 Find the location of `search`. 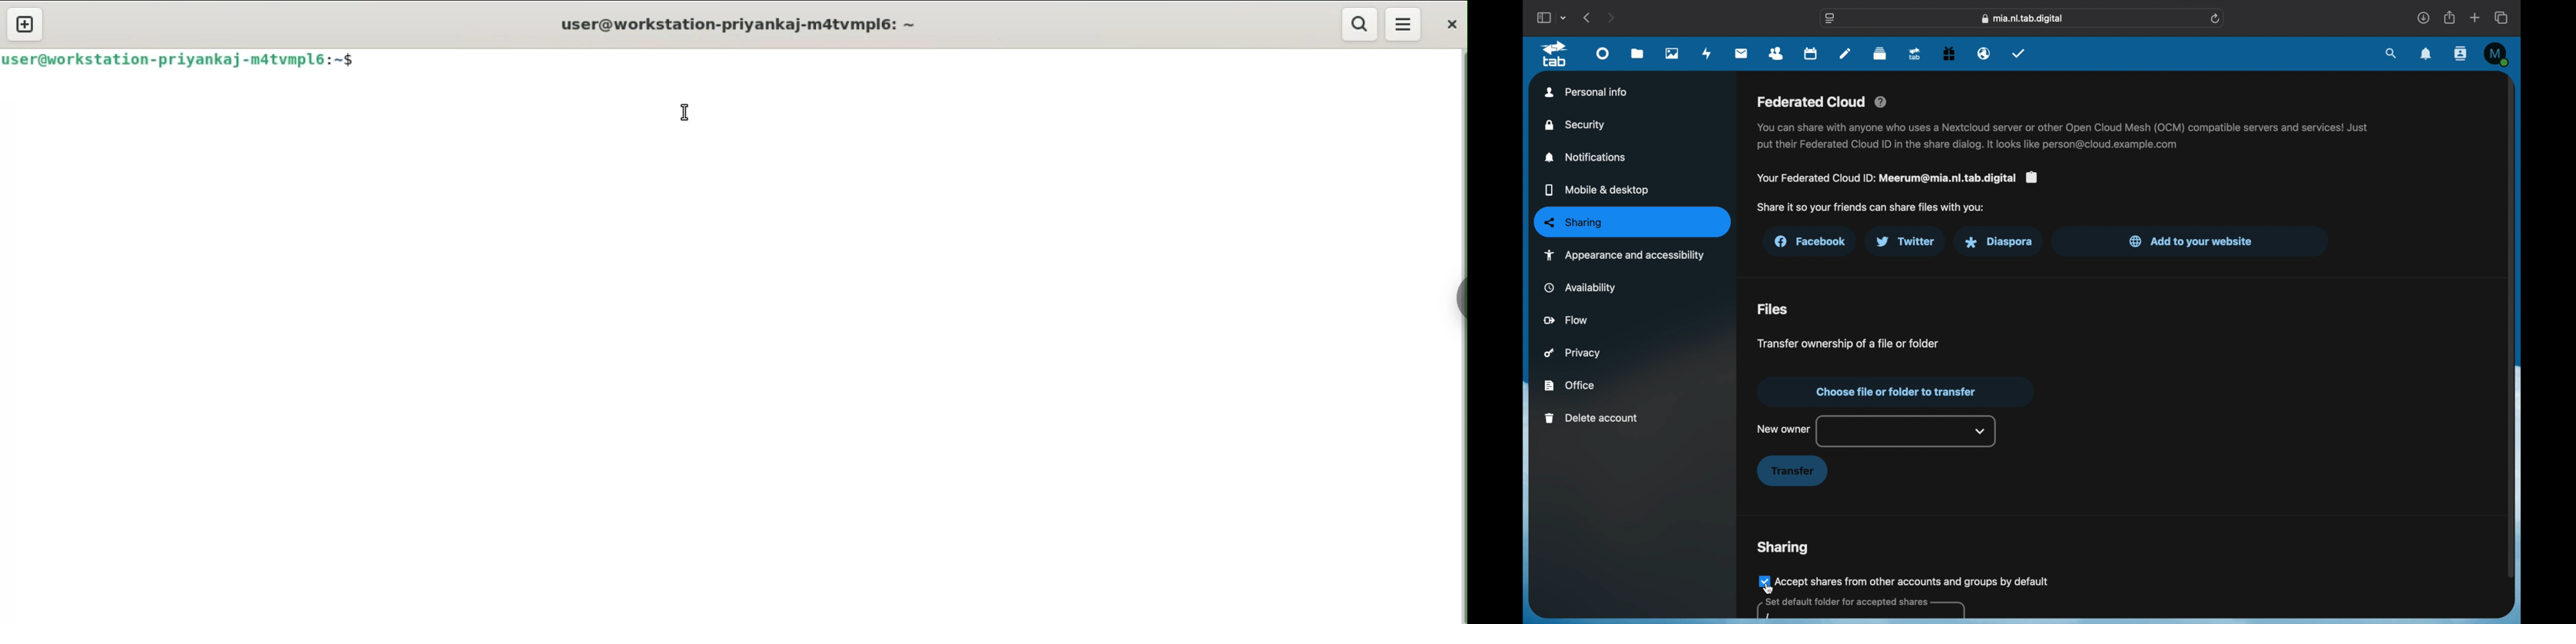

search is located at coordinates (1360, 25).